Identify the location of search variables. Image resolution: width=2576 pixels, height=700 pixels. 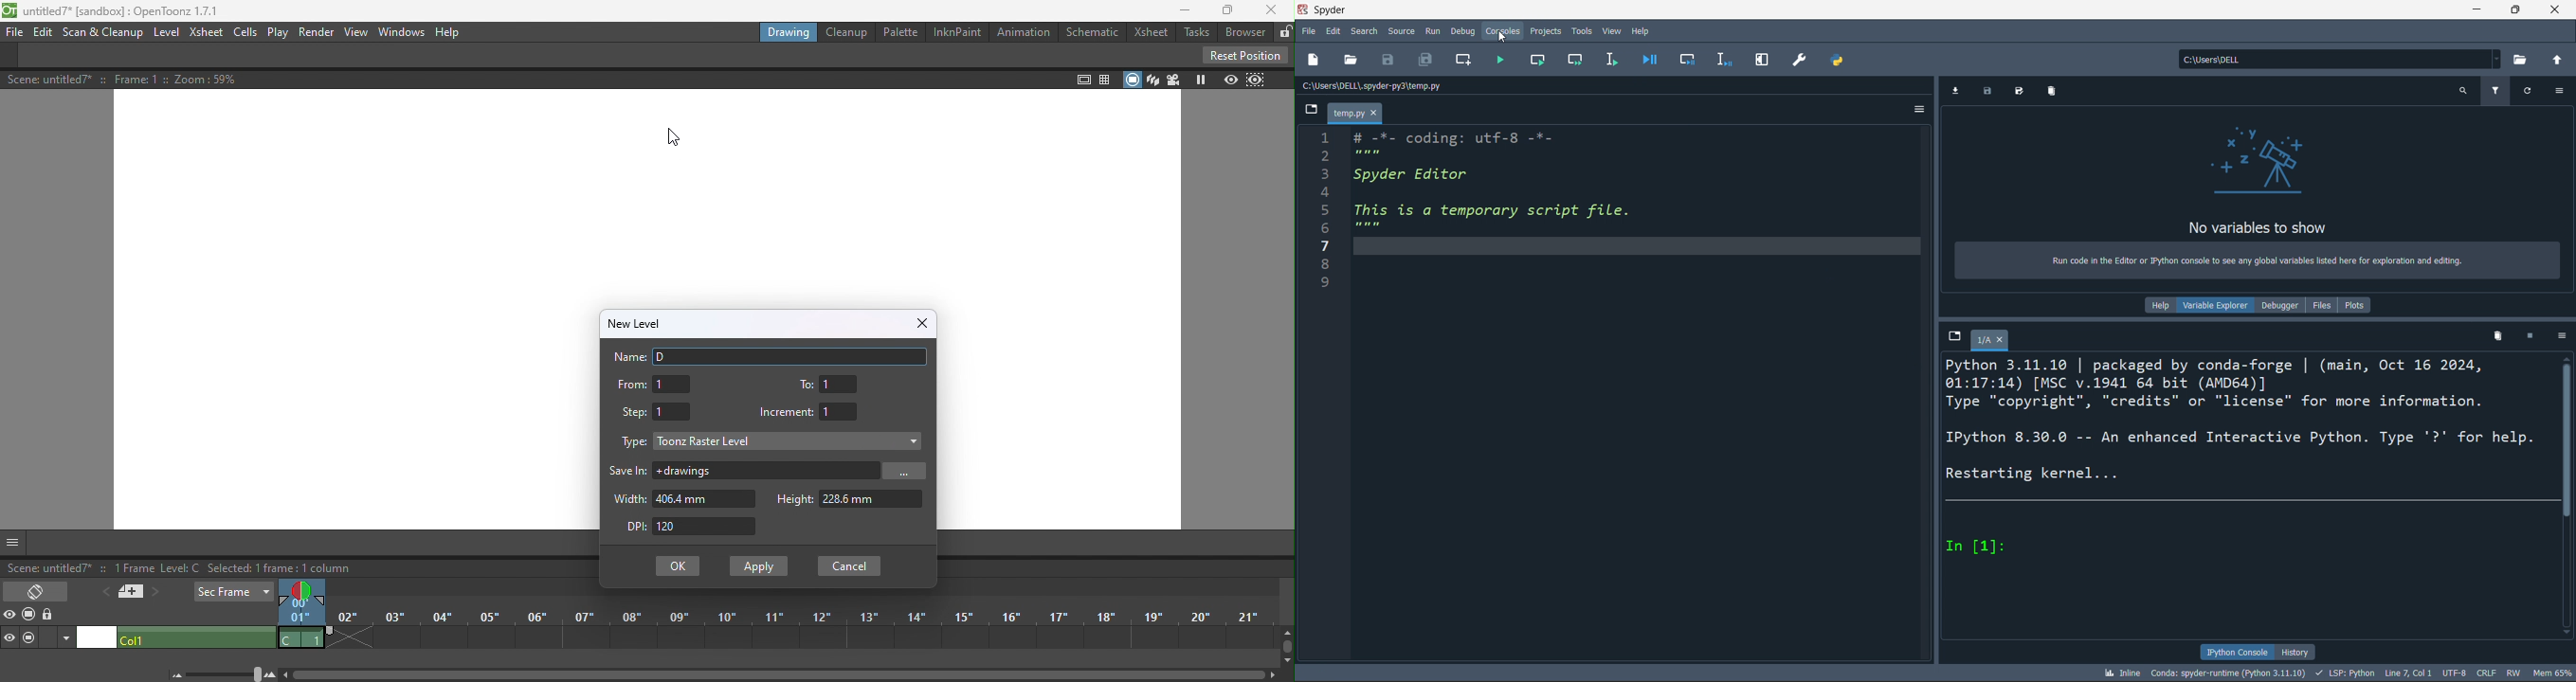
(2465, 92).